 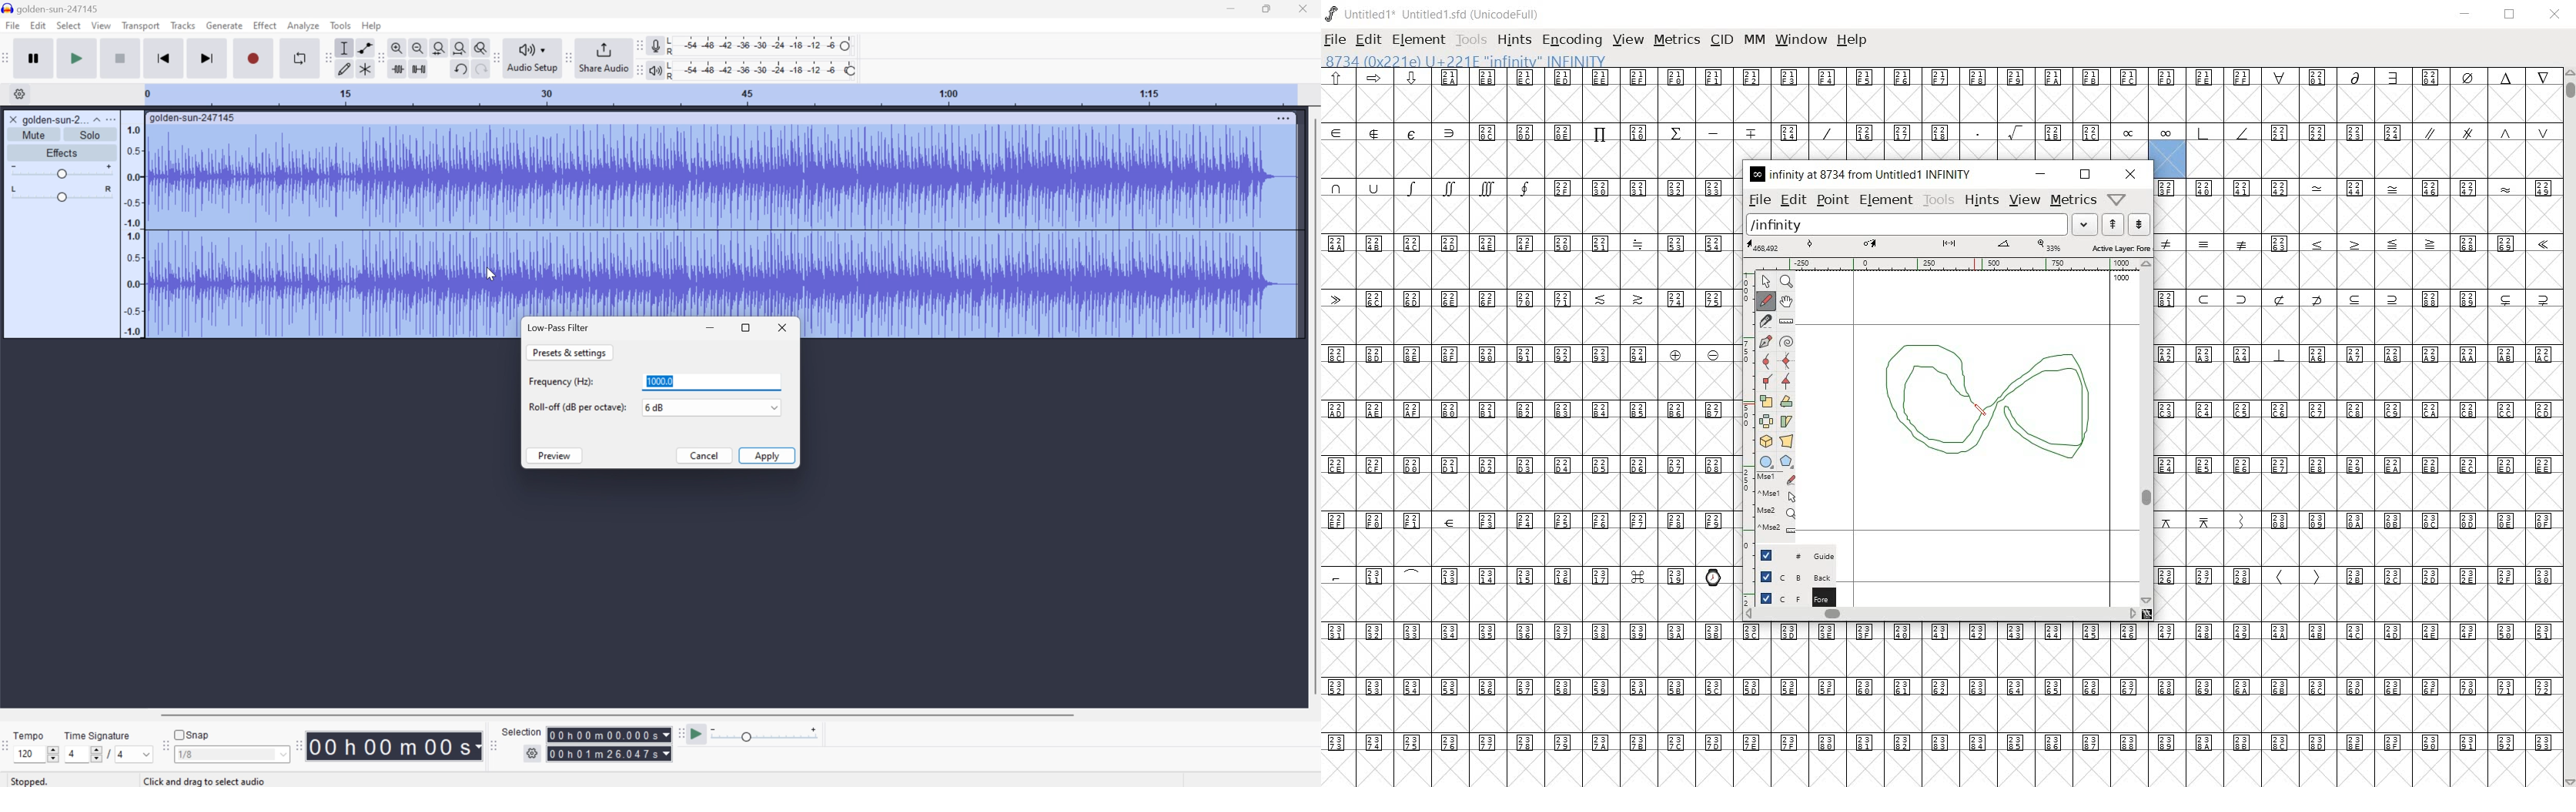 I want to click on load word list, so click(x=1922, y=224).